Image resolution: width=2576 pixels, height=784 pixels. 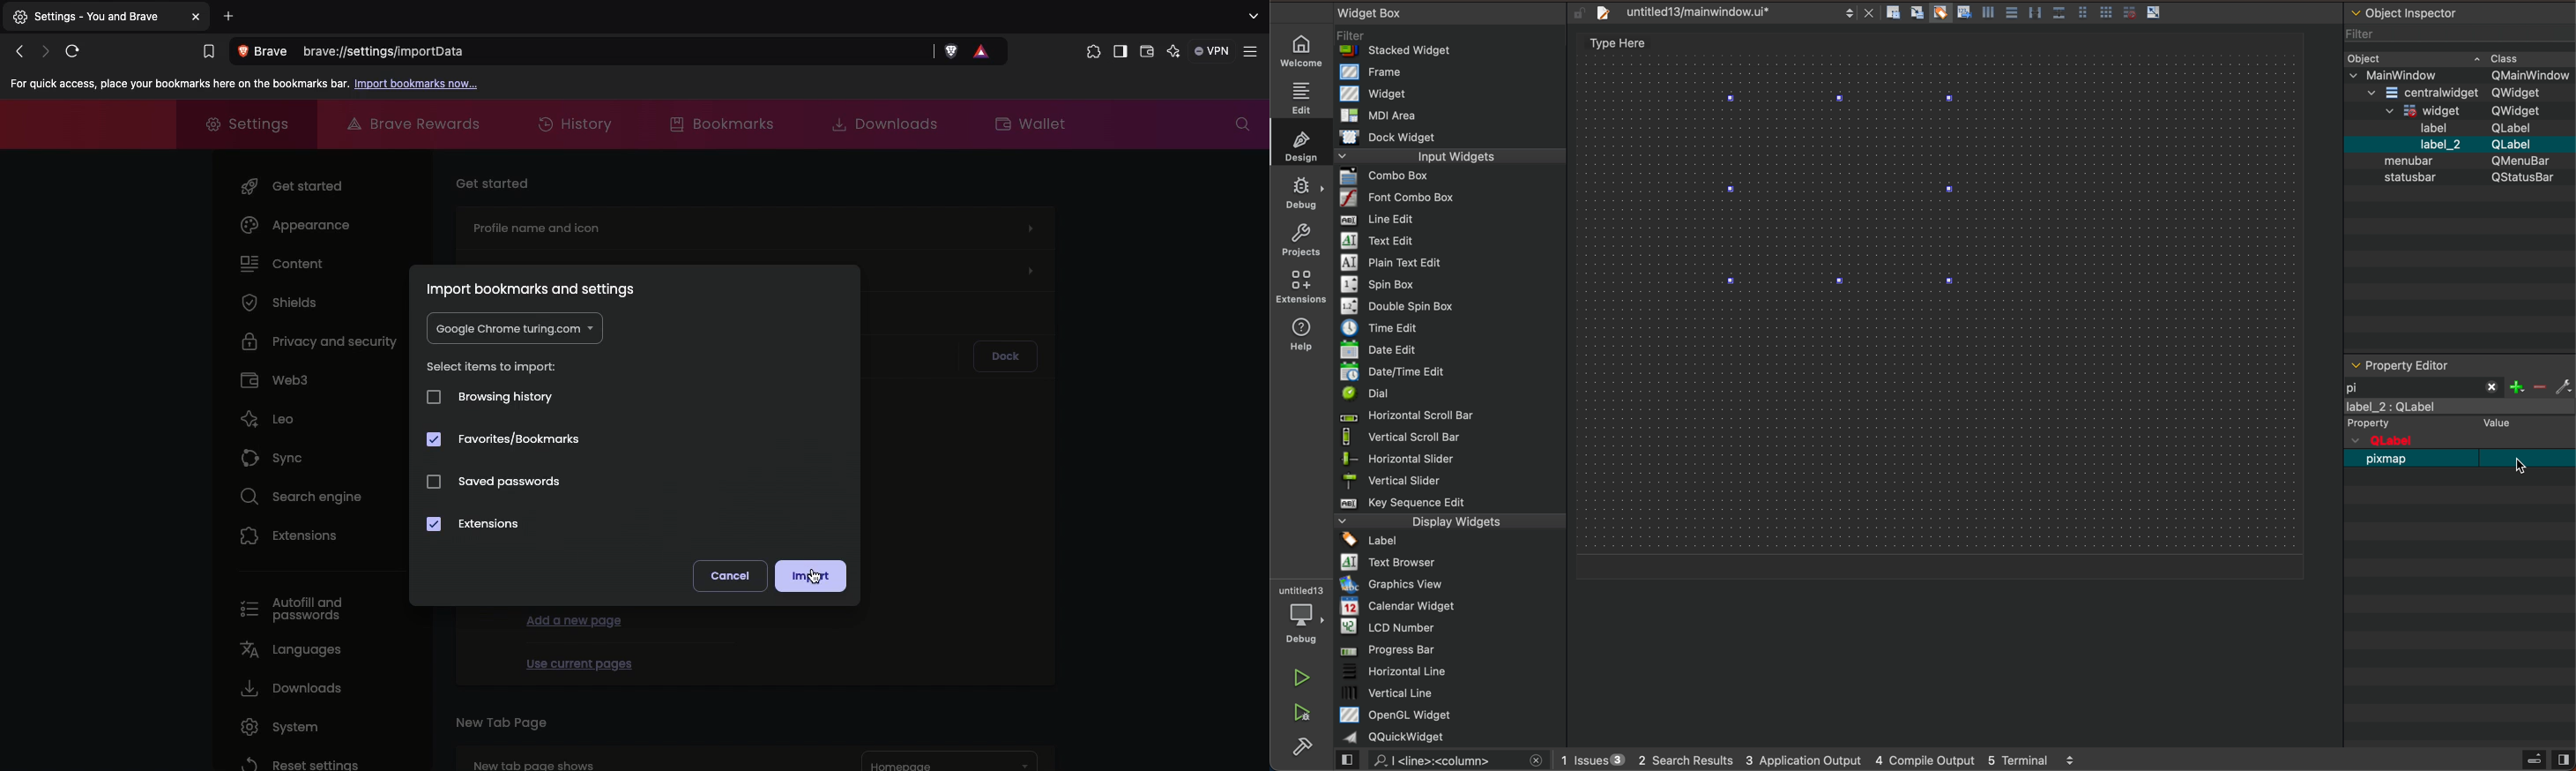 What do you see at coordinates (1309, 714) in the screenshot?
I see `ran and debug` at bounding box center [1309, 714].